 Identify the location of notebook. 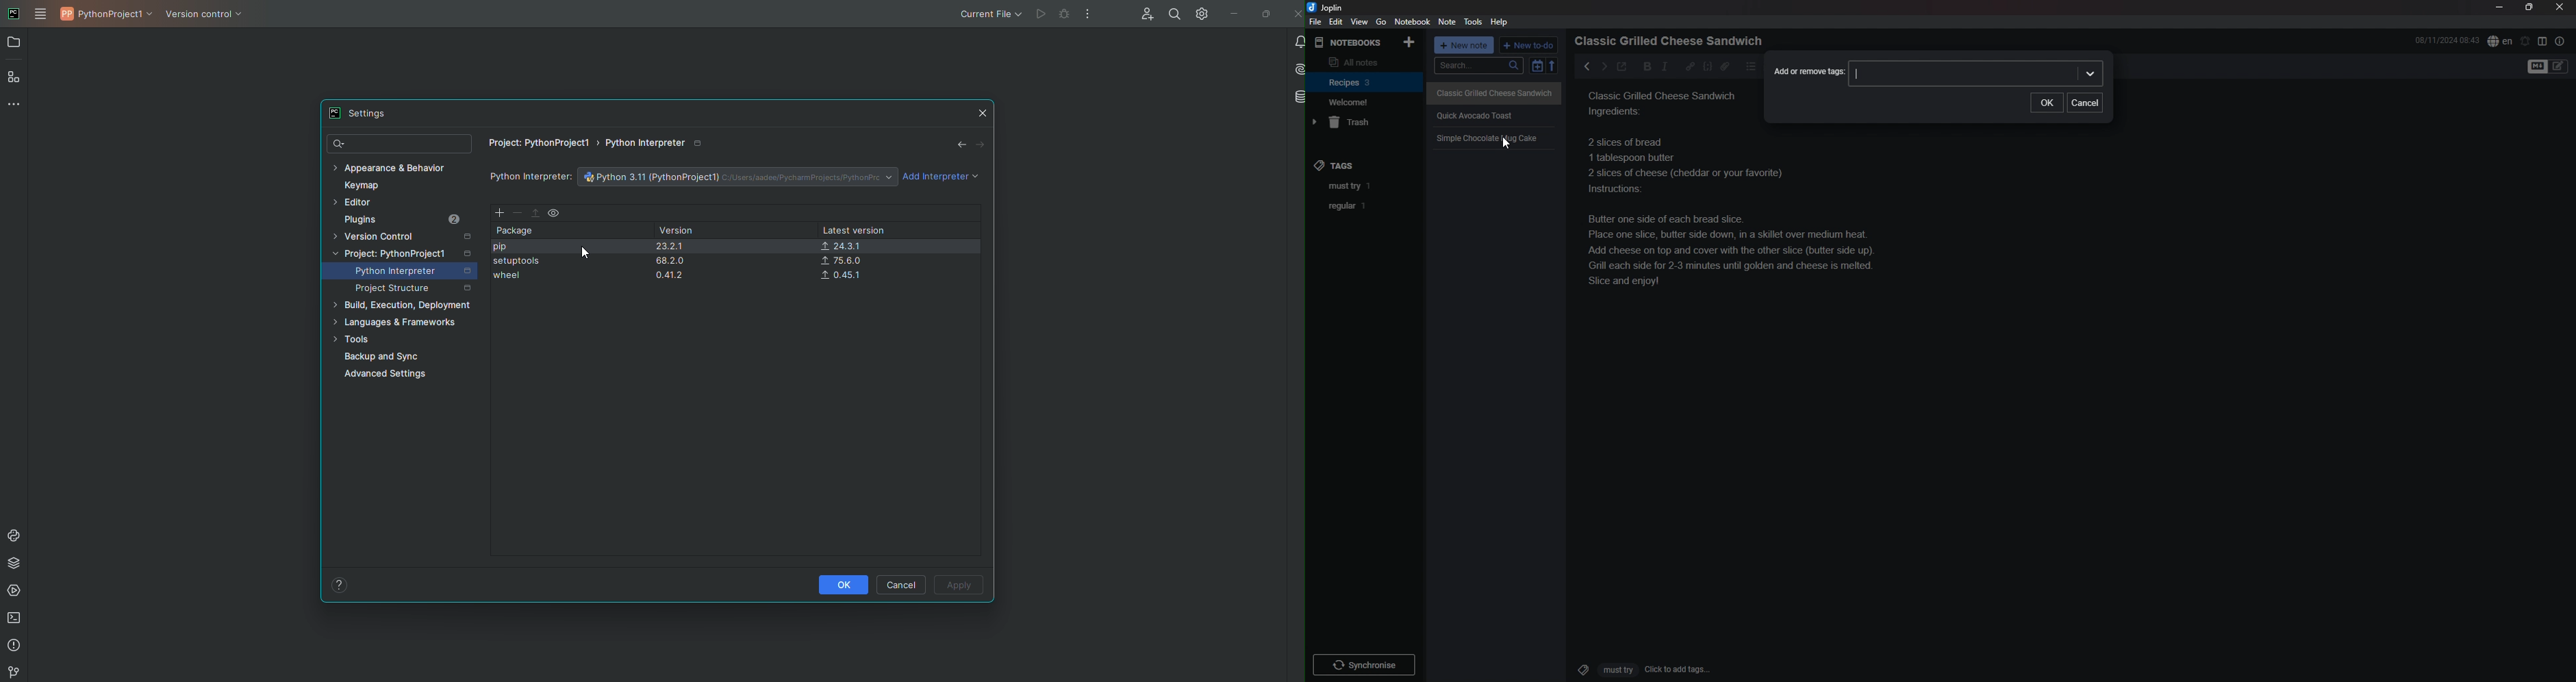
(1365, 81).